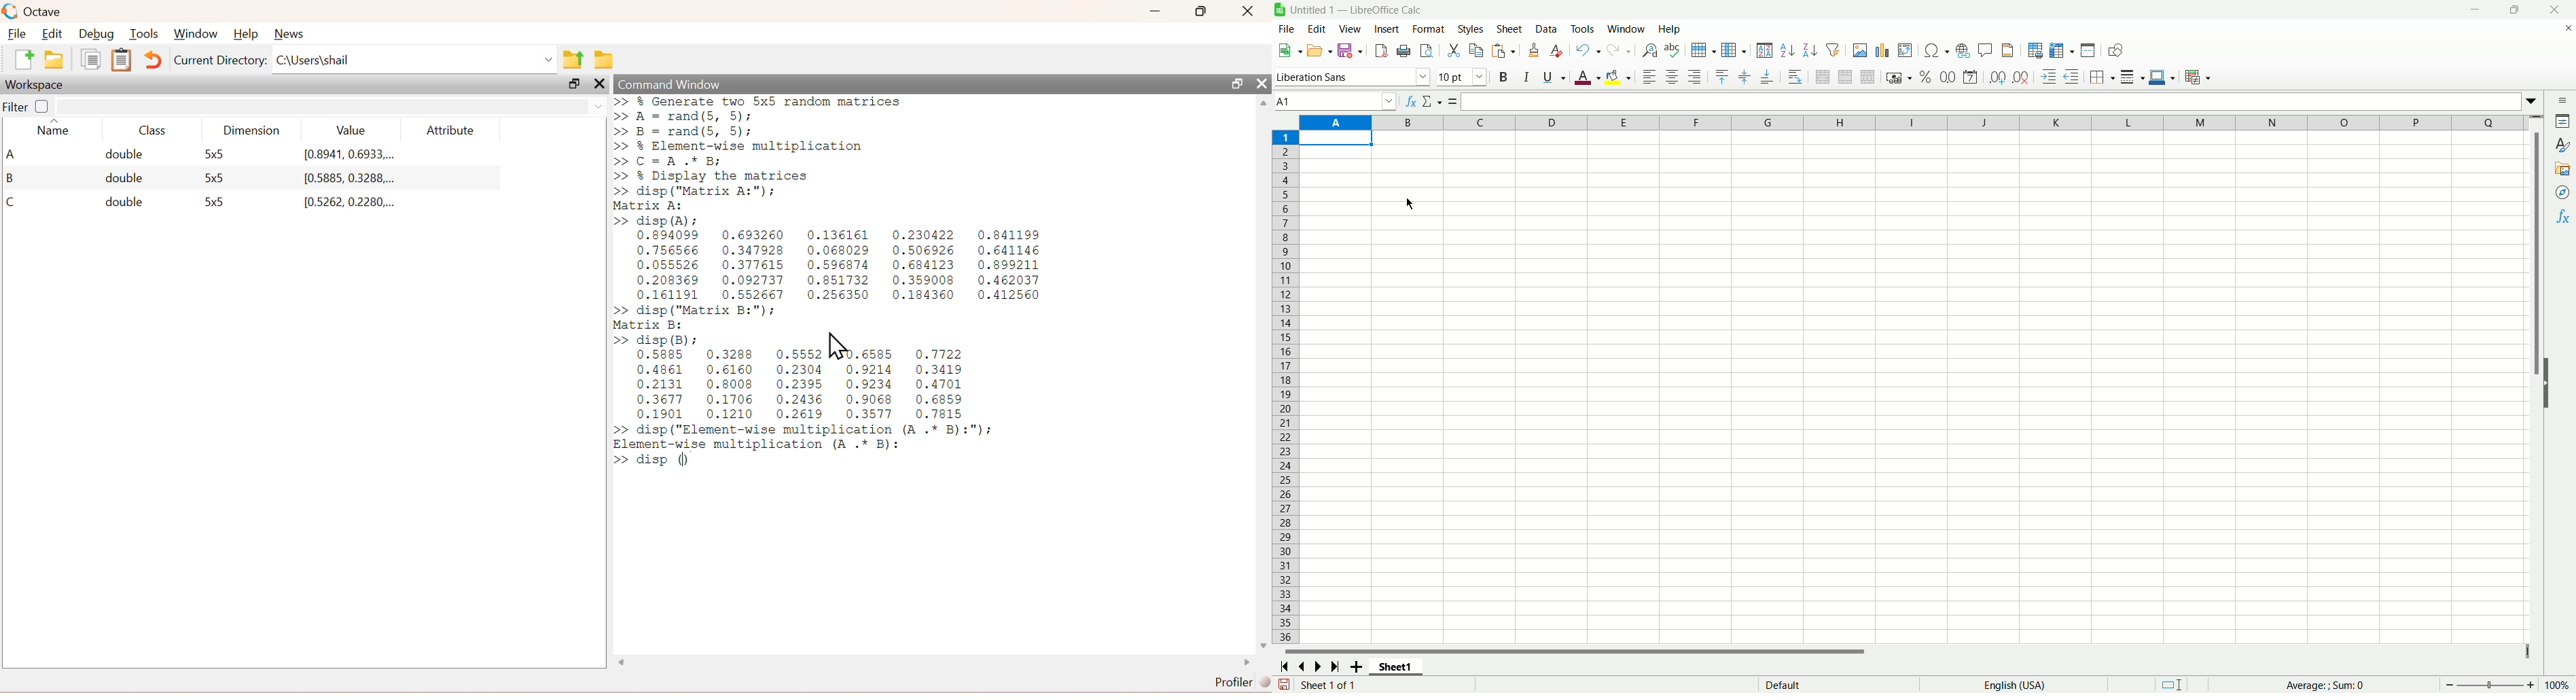 This screenshot has width=2576, height=700. Describe the element at coordinates (1453, 50) in the screenshot. I see `cut` at that location.